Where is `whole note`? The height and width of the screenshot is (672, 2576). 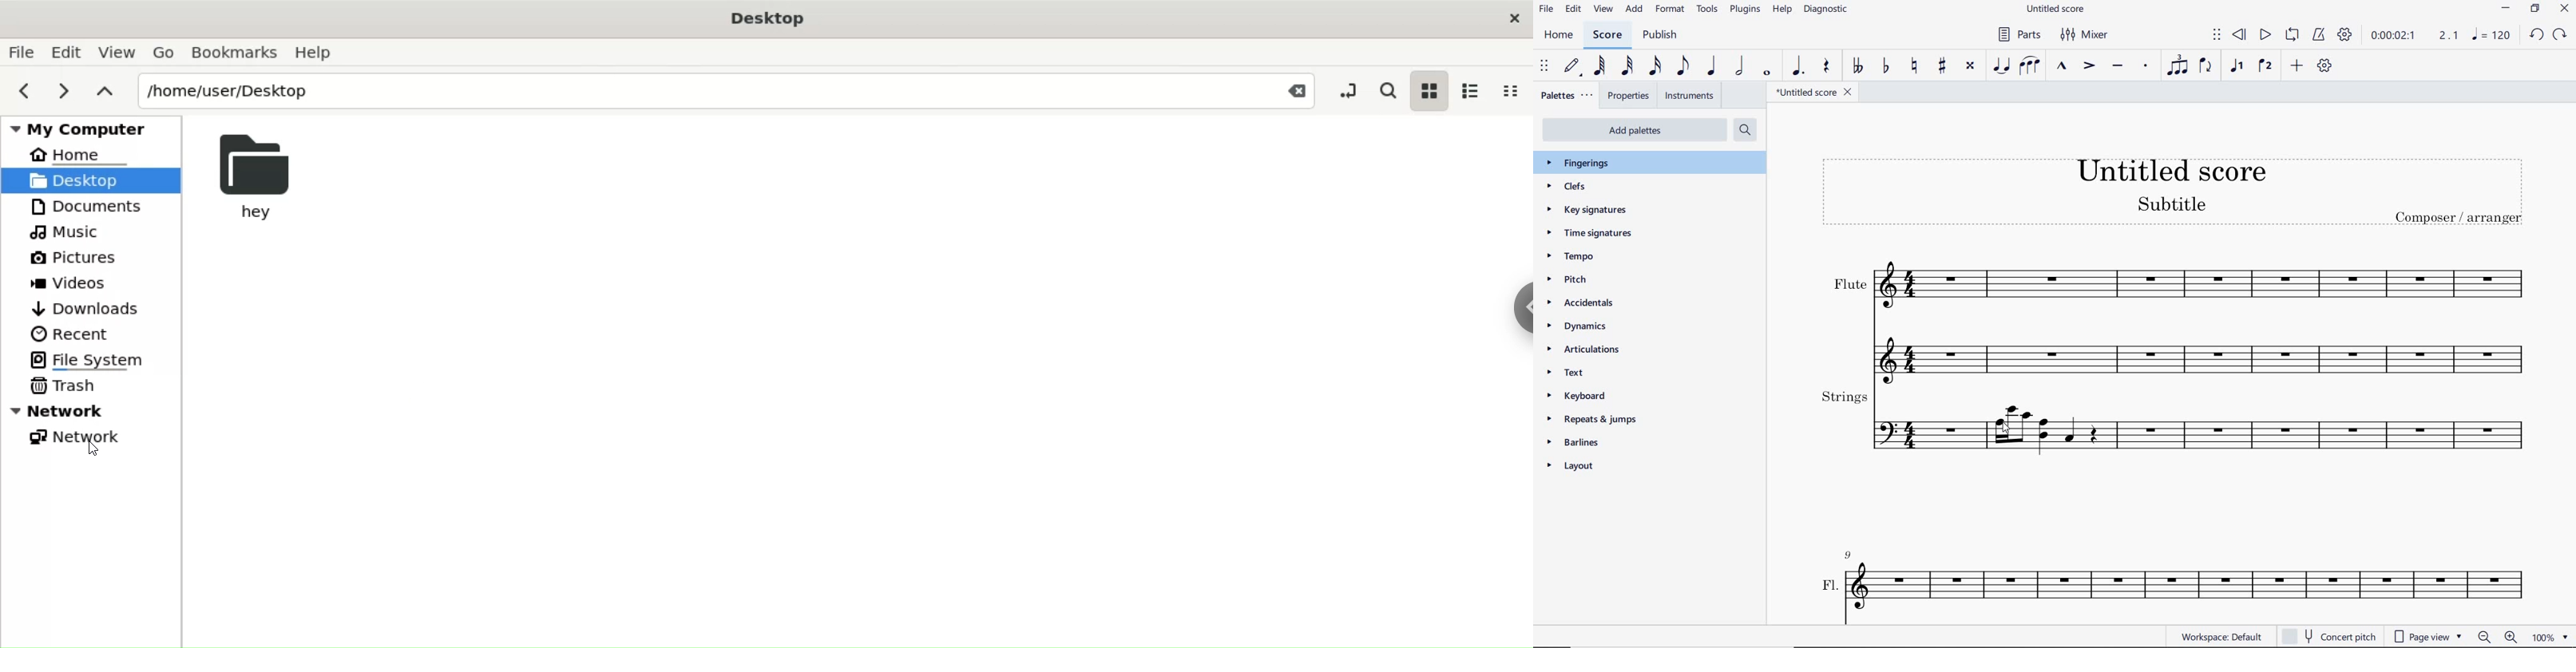
whole note is located at coordinates (1767, 72).